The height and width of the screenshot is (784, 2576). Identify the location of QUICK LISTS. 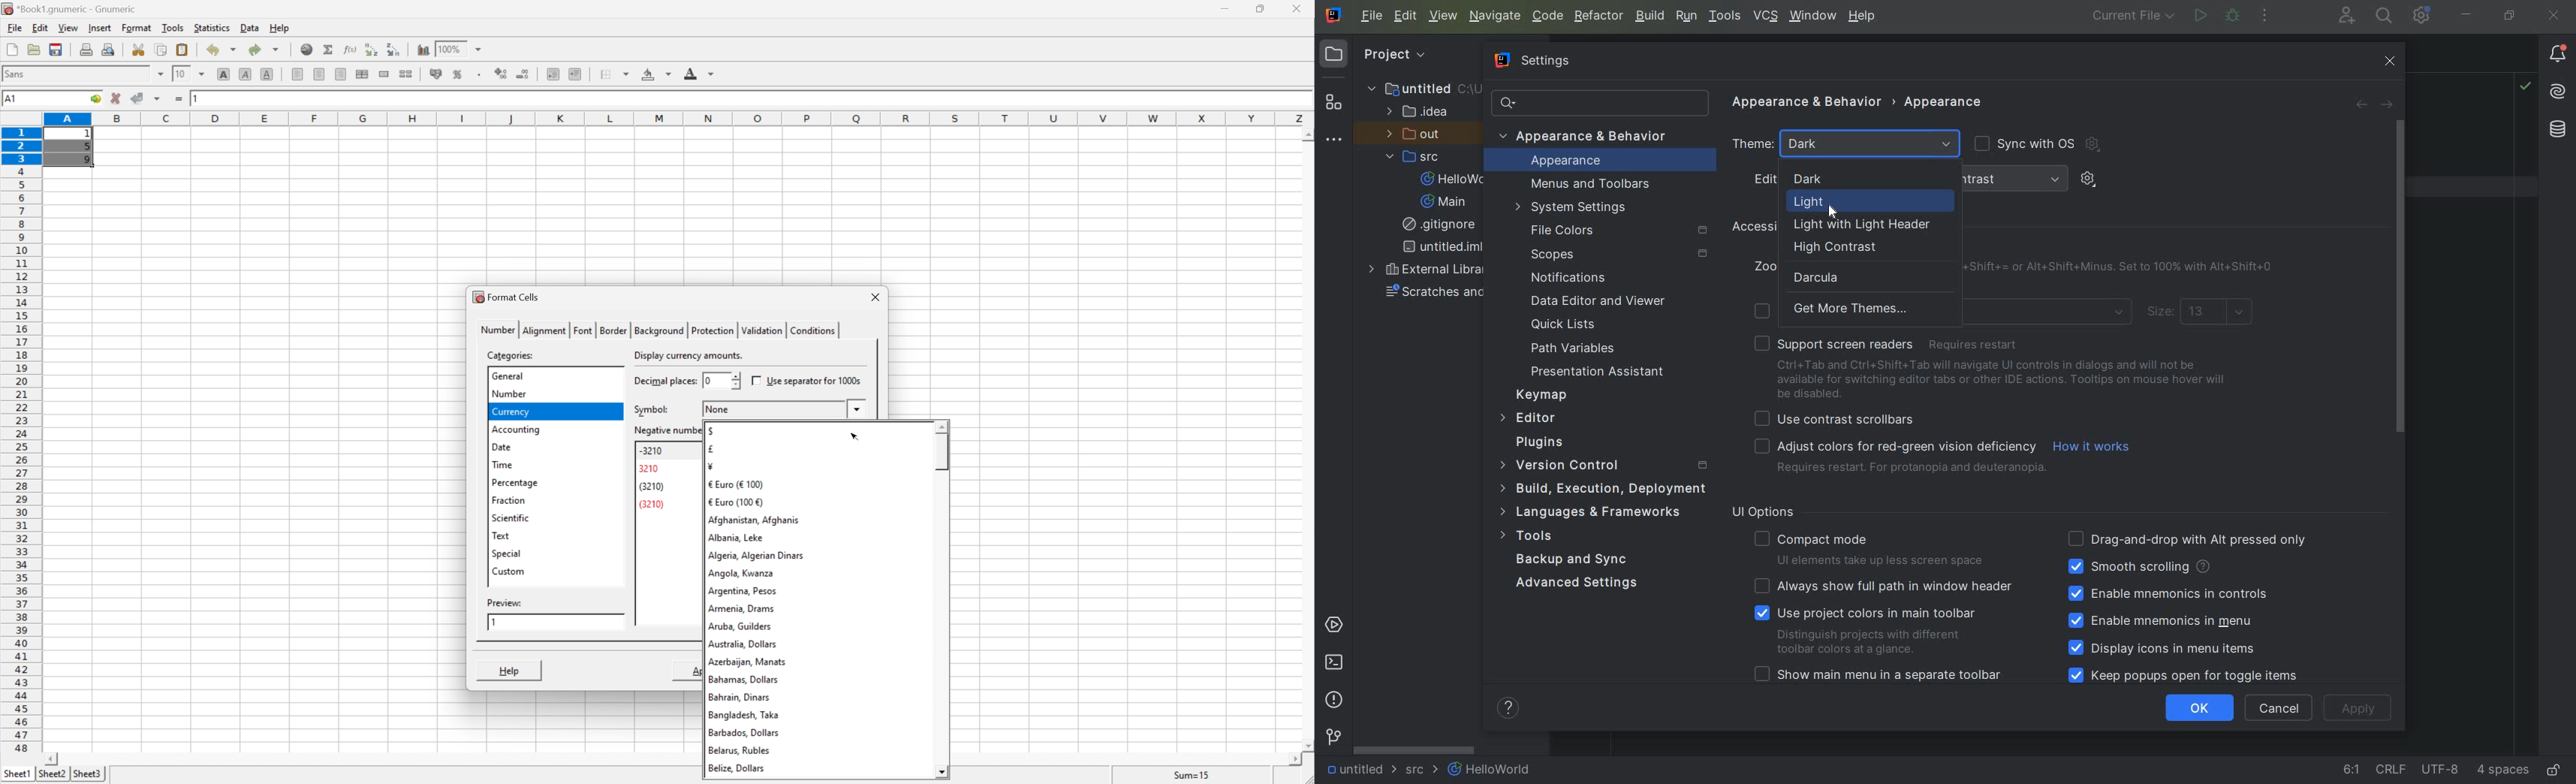
(1571, 324).